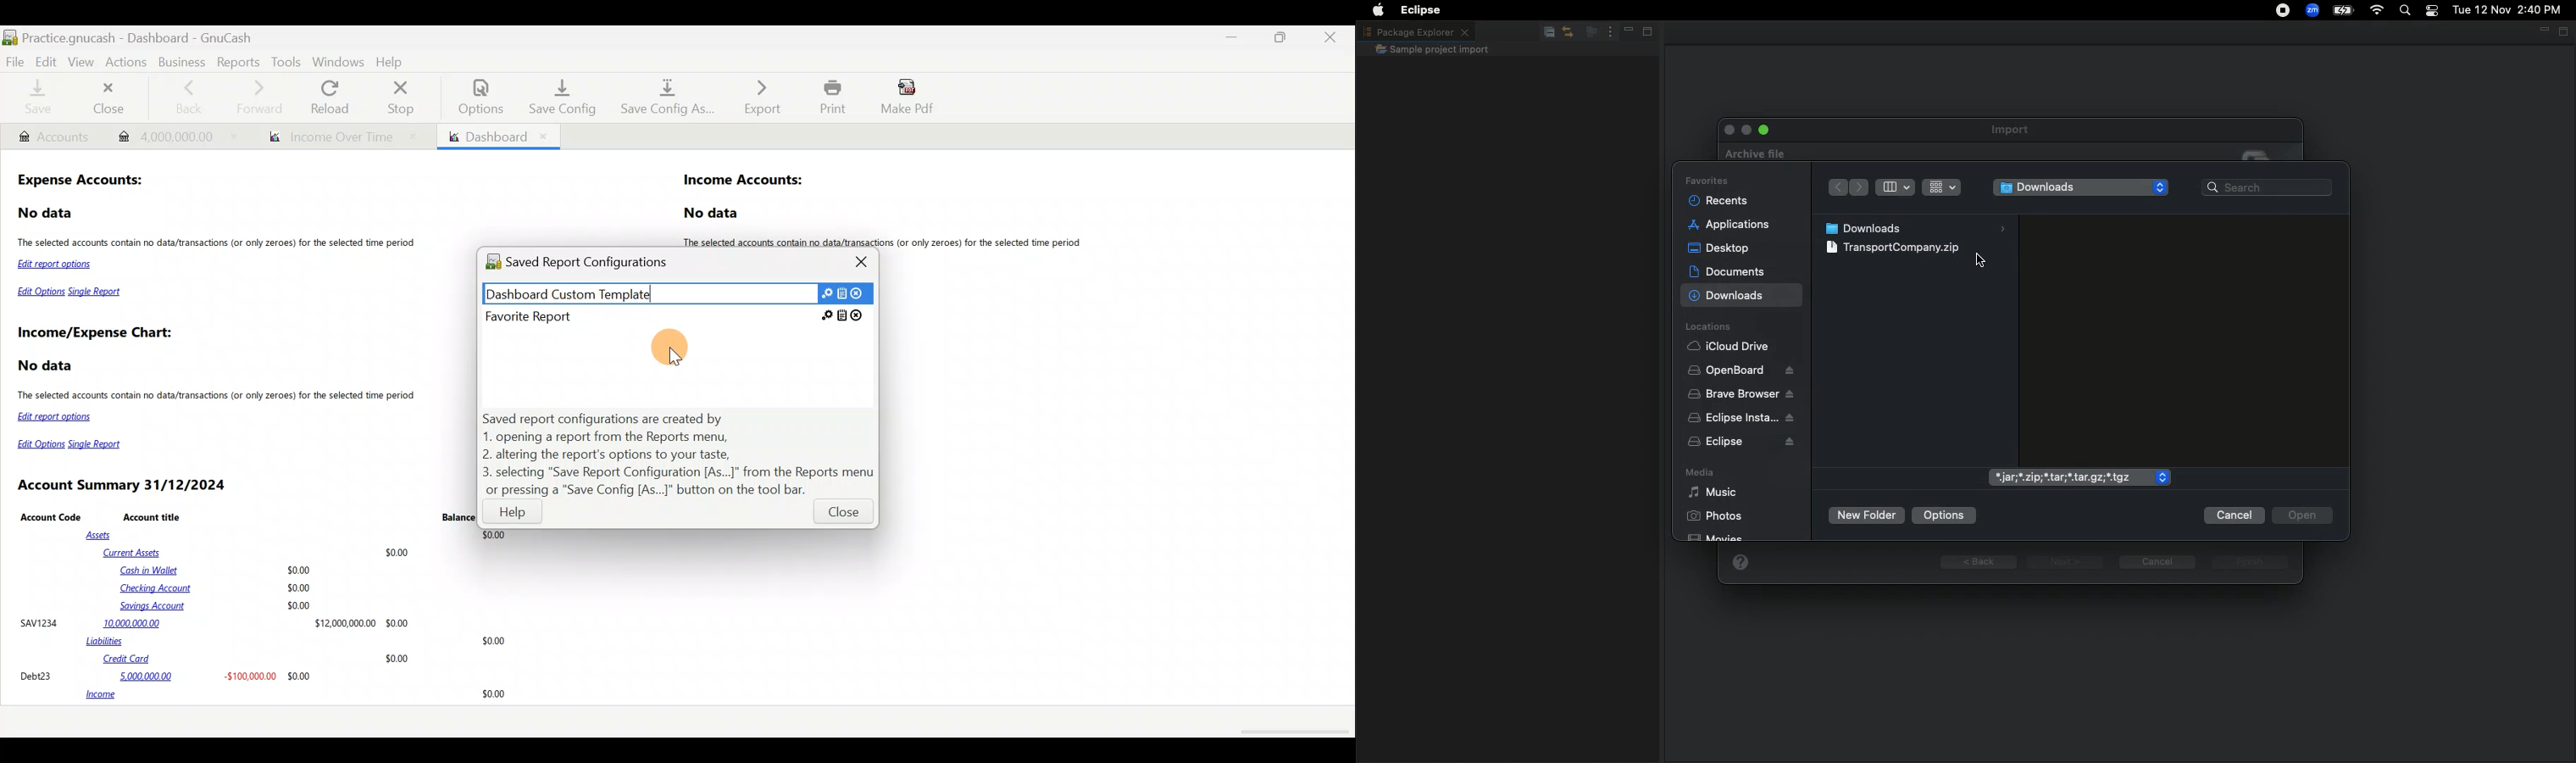  I want to click on Cancel, so click(2234, 515).